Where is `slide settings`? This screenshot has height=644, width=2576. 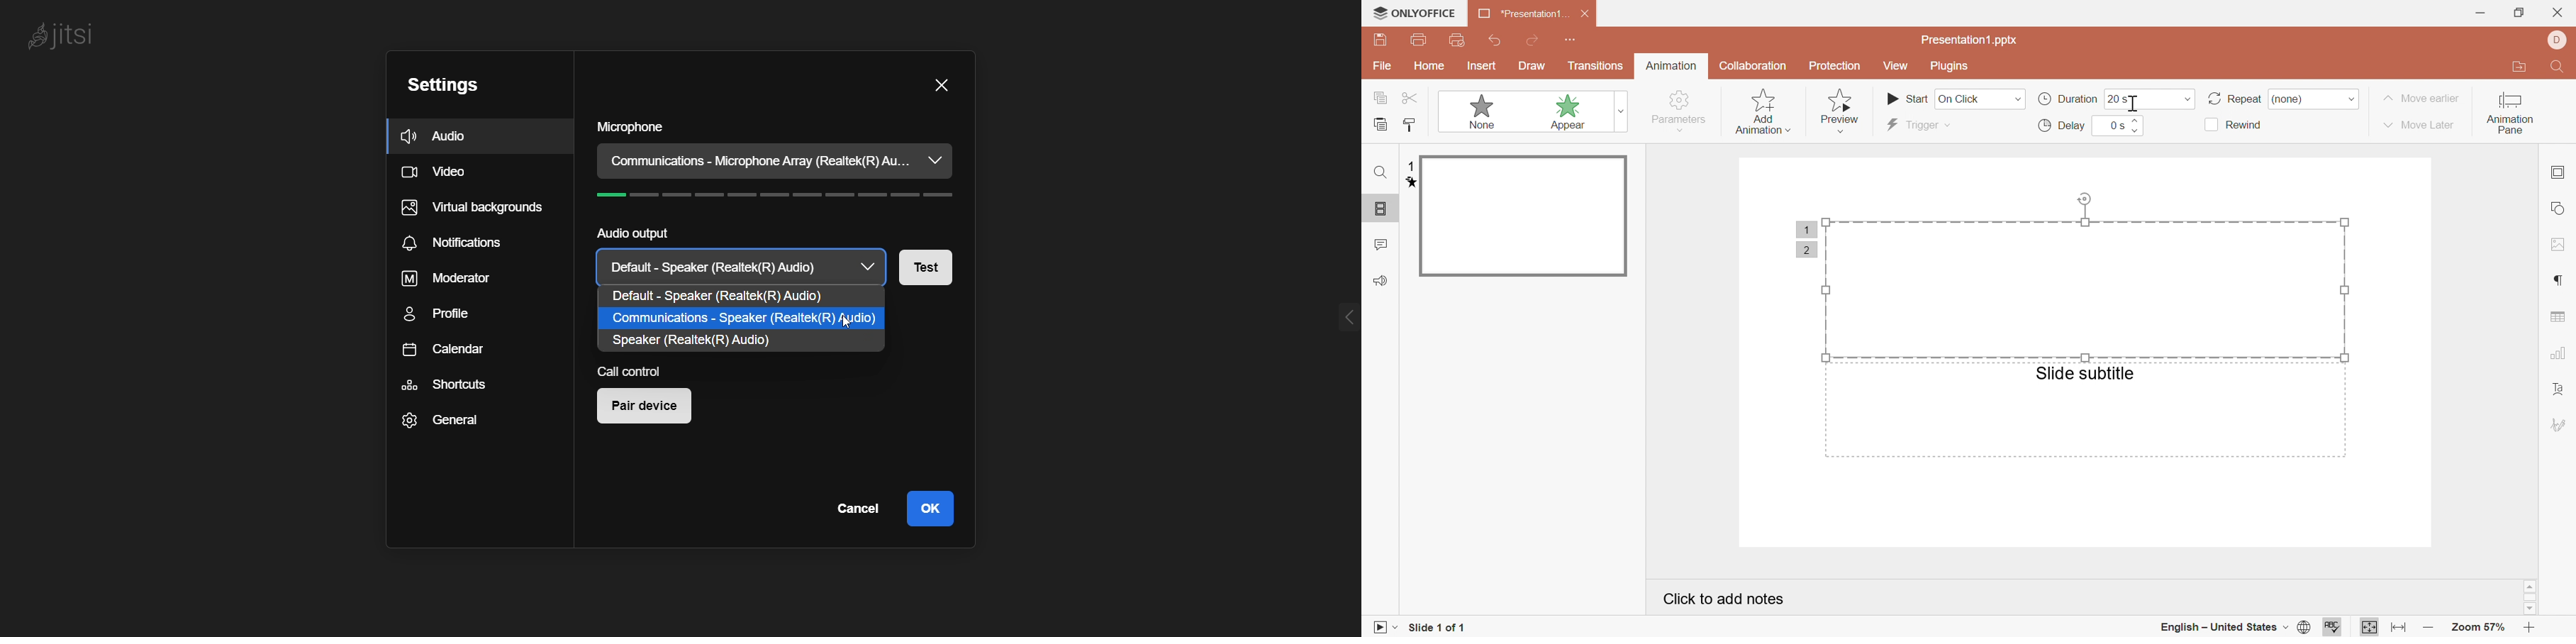
slide settings is located at coordinates (2558, 172).